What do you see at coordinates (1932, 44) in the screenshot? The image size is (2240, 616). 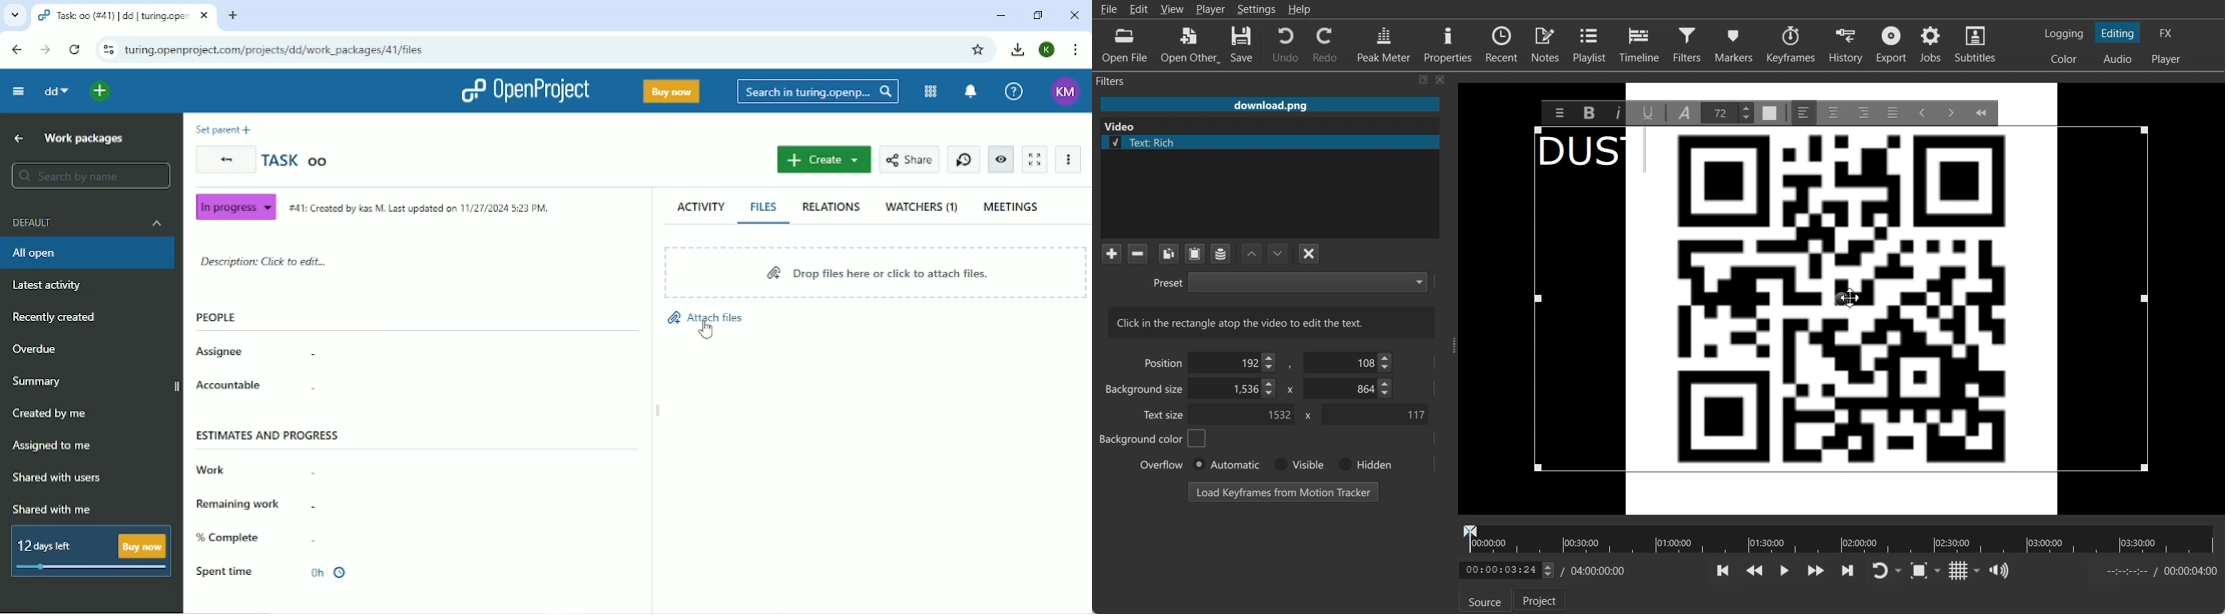 I see `Jobs` at bounding box center [1932, 44].